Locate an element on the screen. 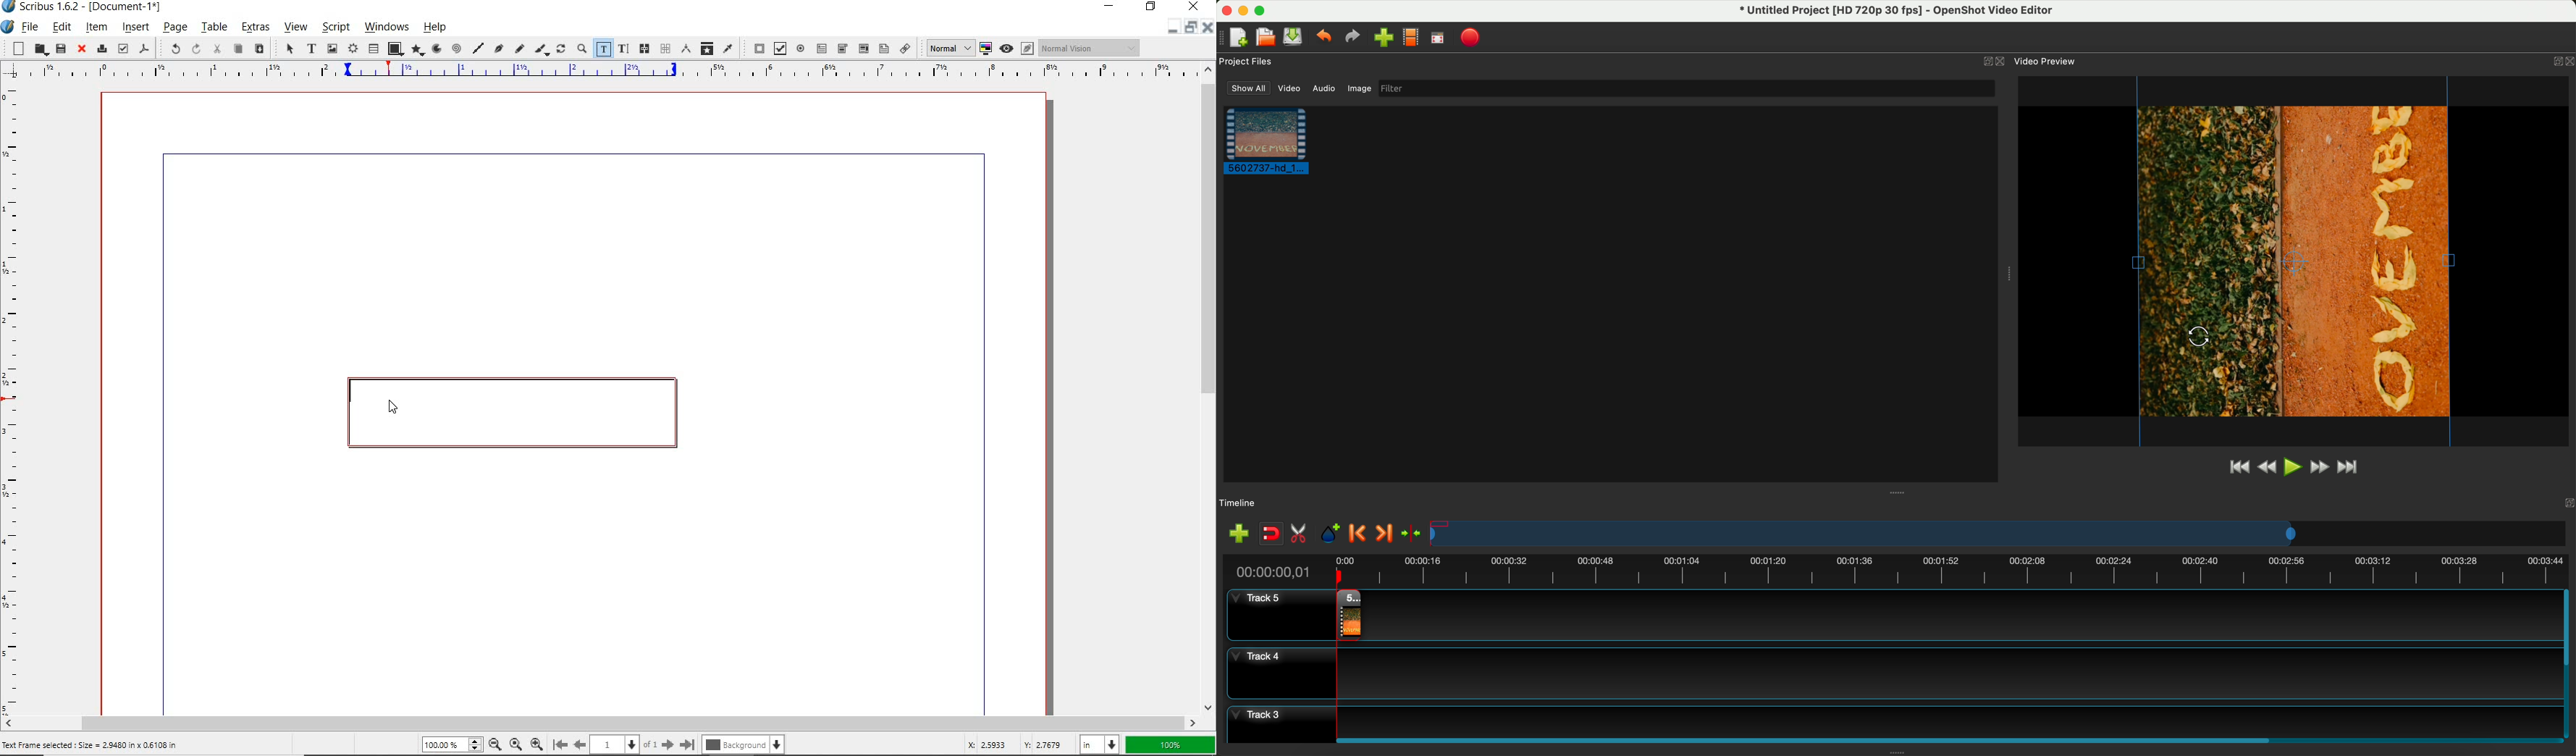  filter is located at coordinates (1686, 89).